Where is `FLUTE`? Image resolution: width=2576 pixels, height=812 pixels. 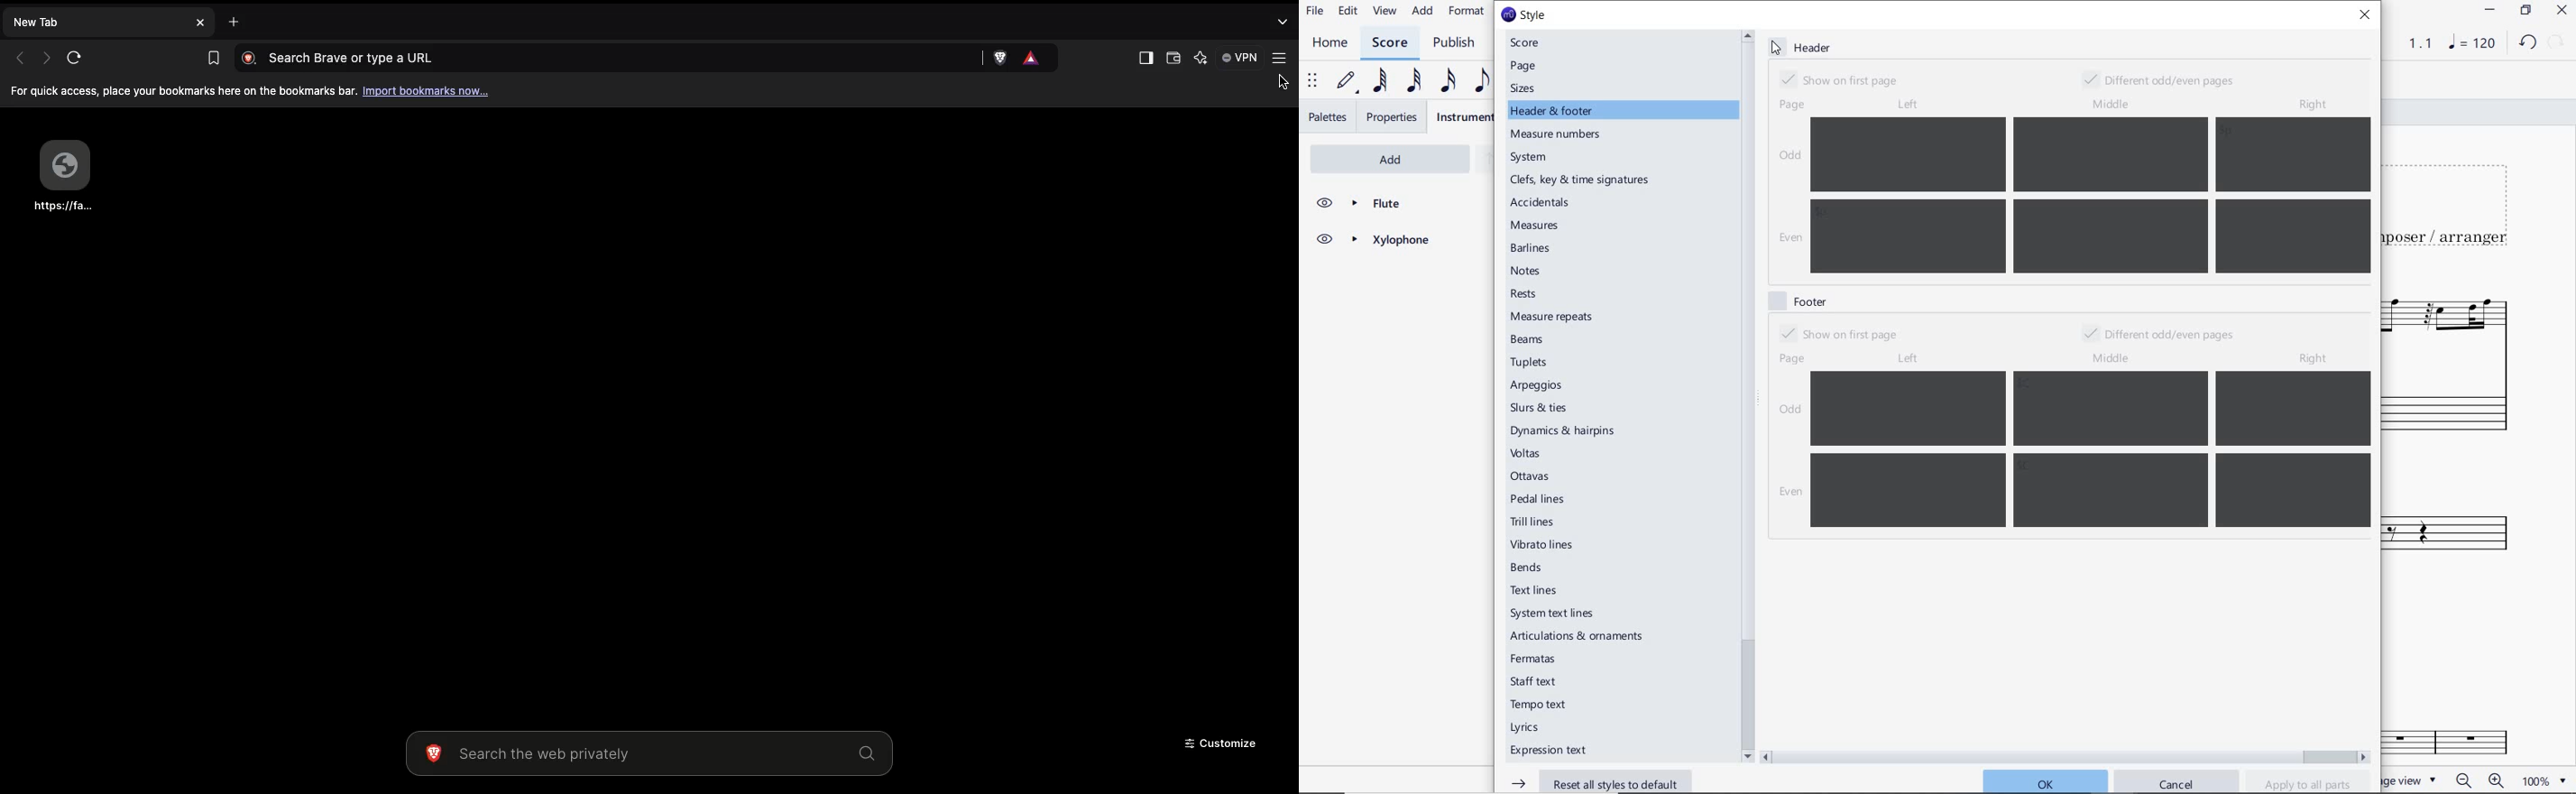 FLUTE is located at coordinates (2457, 360).